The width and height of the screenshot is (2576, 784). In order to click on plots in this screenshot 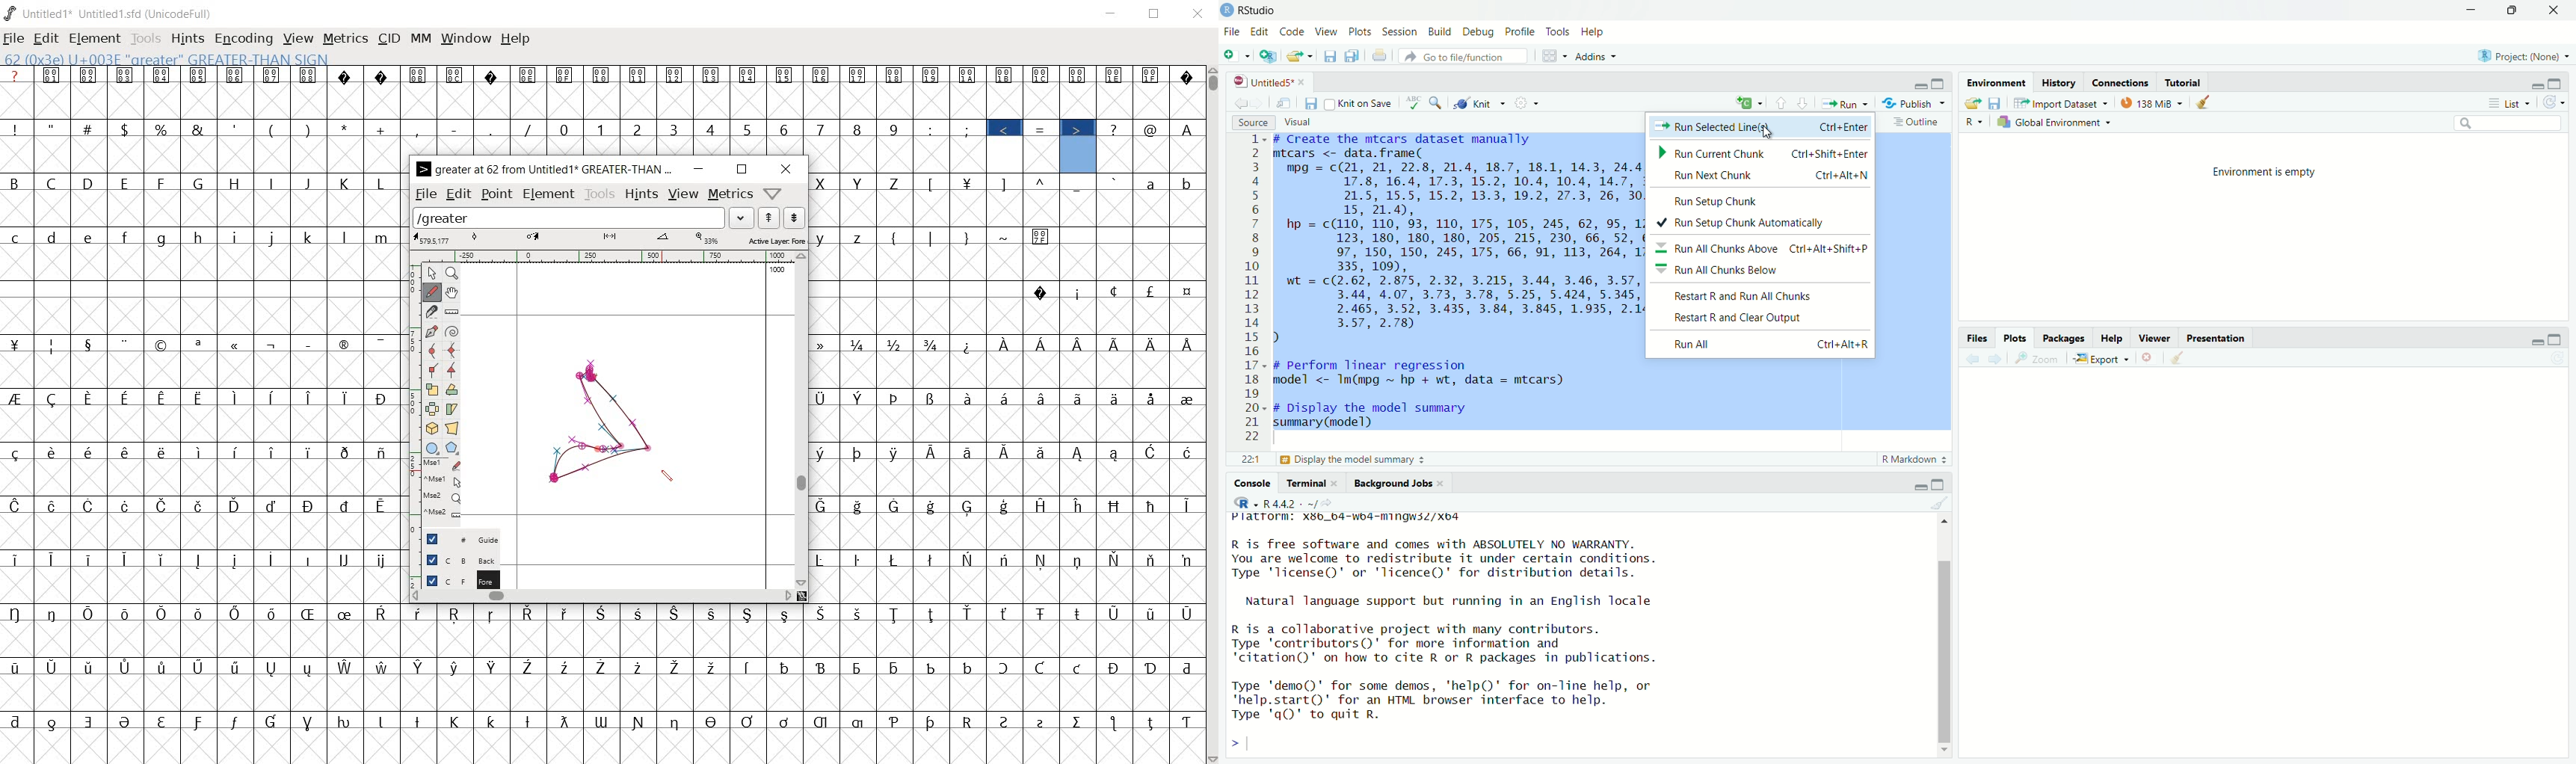, I will do `click(1360, 32)`.